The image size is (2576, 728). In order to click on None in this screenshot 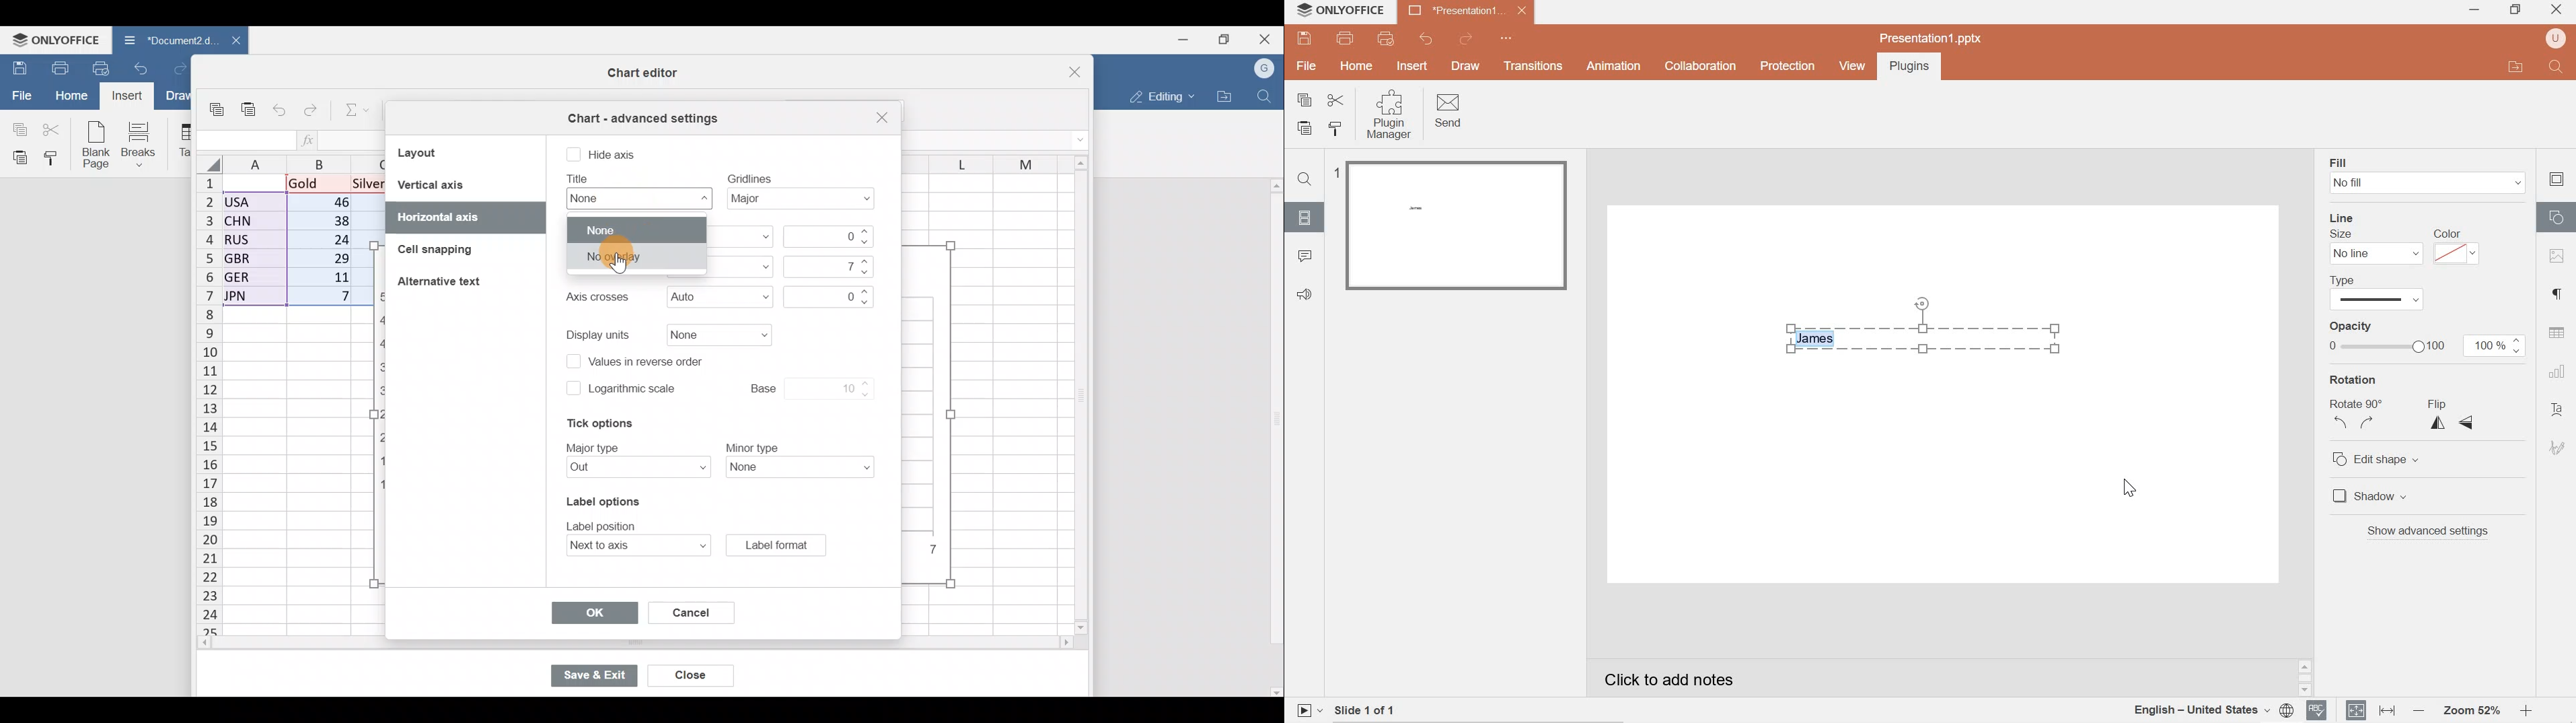, I will do `click(636, 229)`.